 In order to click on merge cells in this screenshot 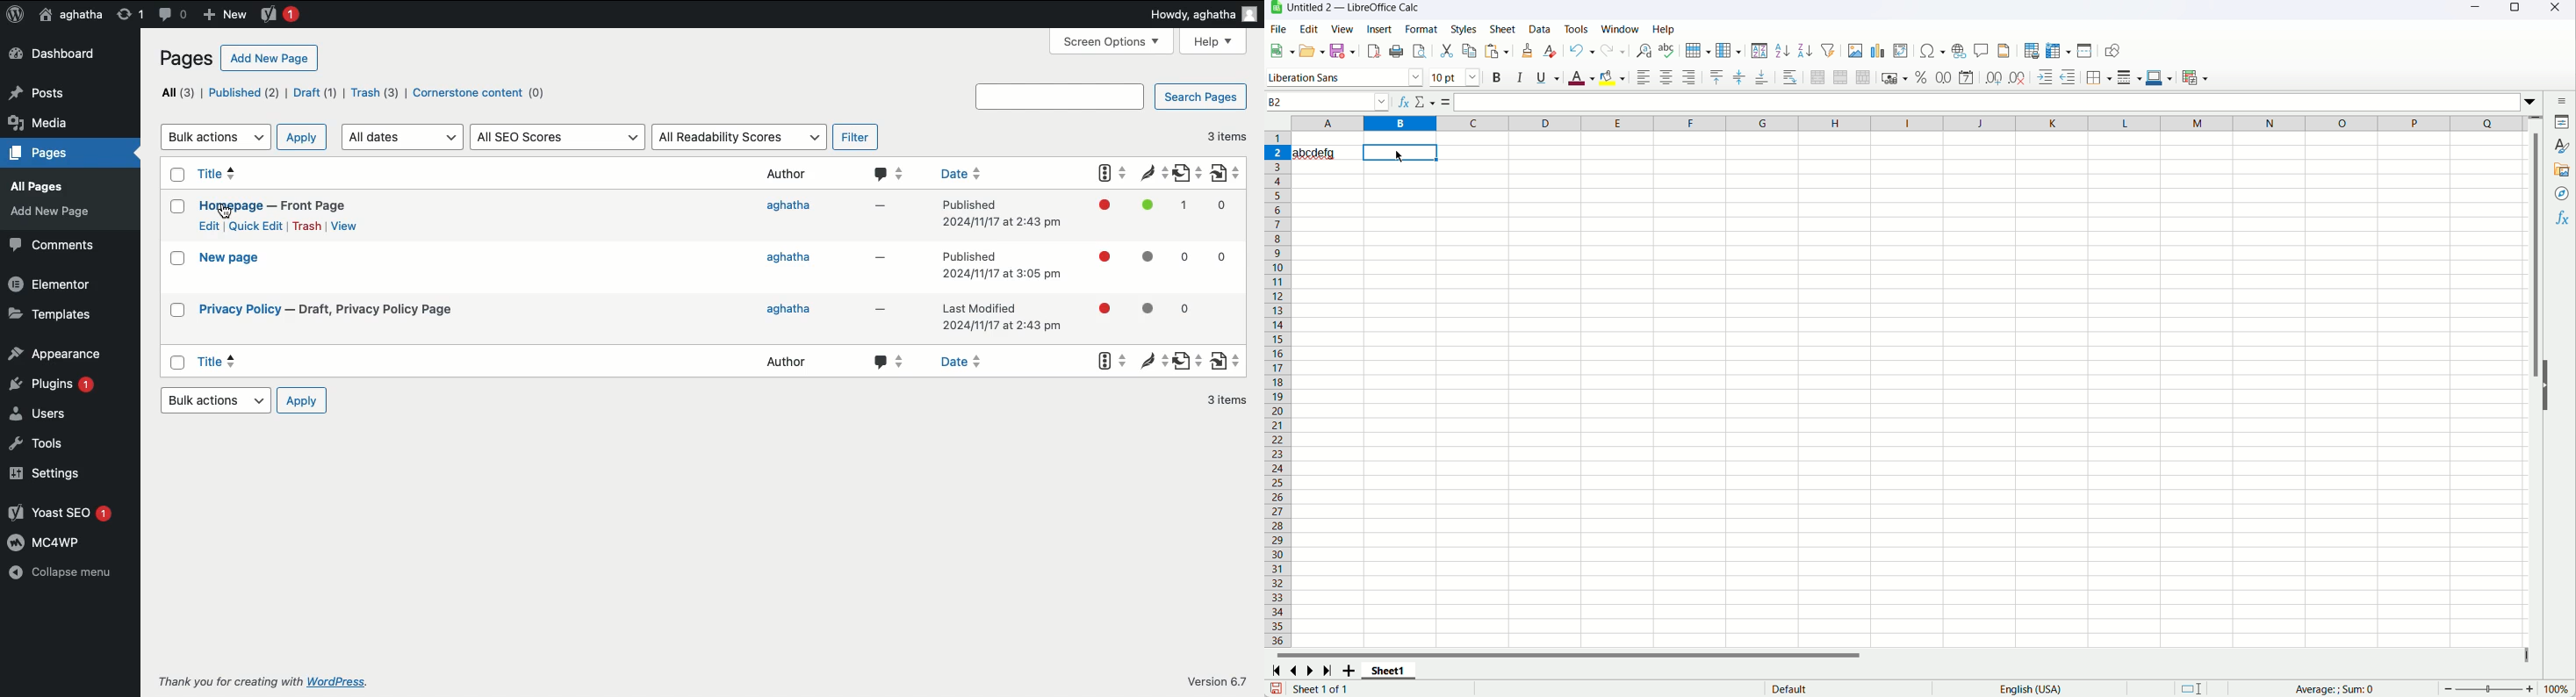, I will do `click(1840, 79)`.